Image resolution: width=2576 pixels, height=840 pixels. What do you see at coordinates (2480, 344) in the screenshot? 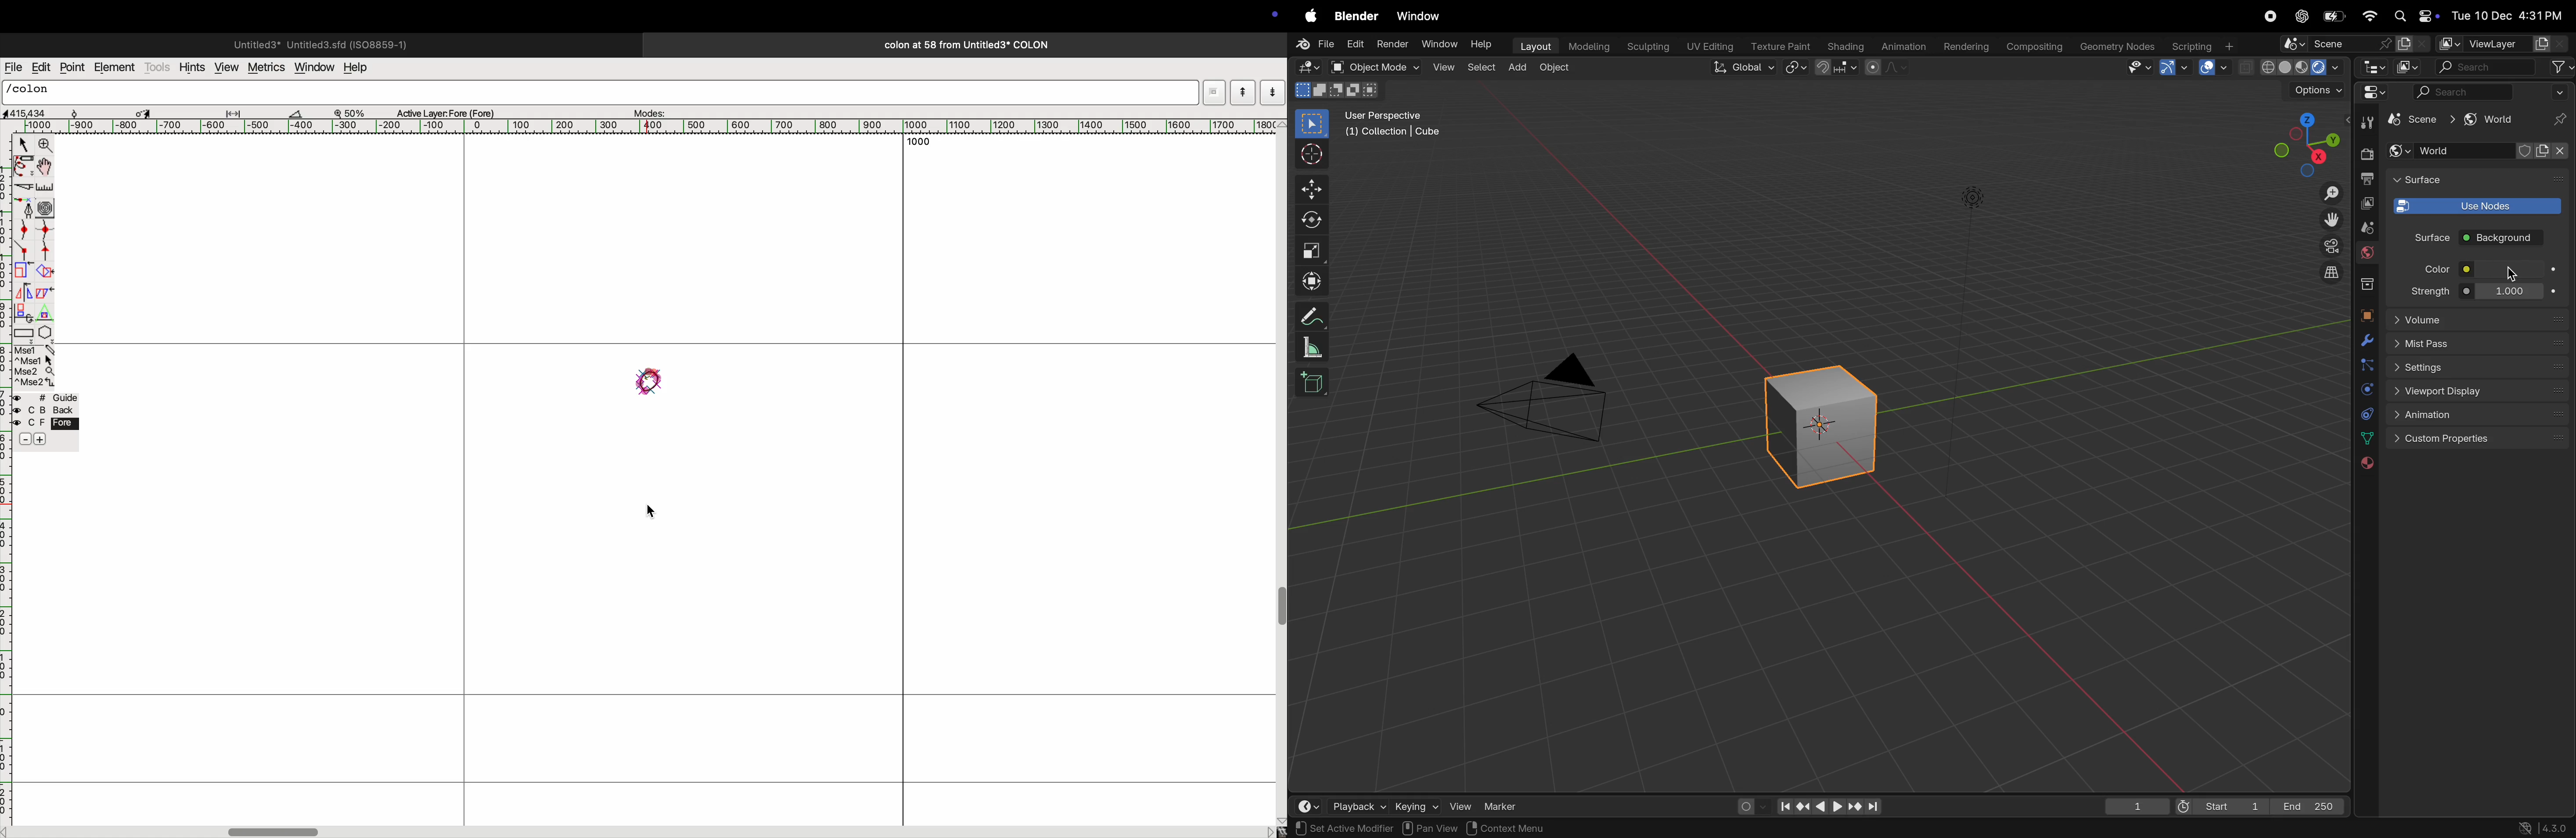
I see `mist pass` at bounding box center [2480, 344].